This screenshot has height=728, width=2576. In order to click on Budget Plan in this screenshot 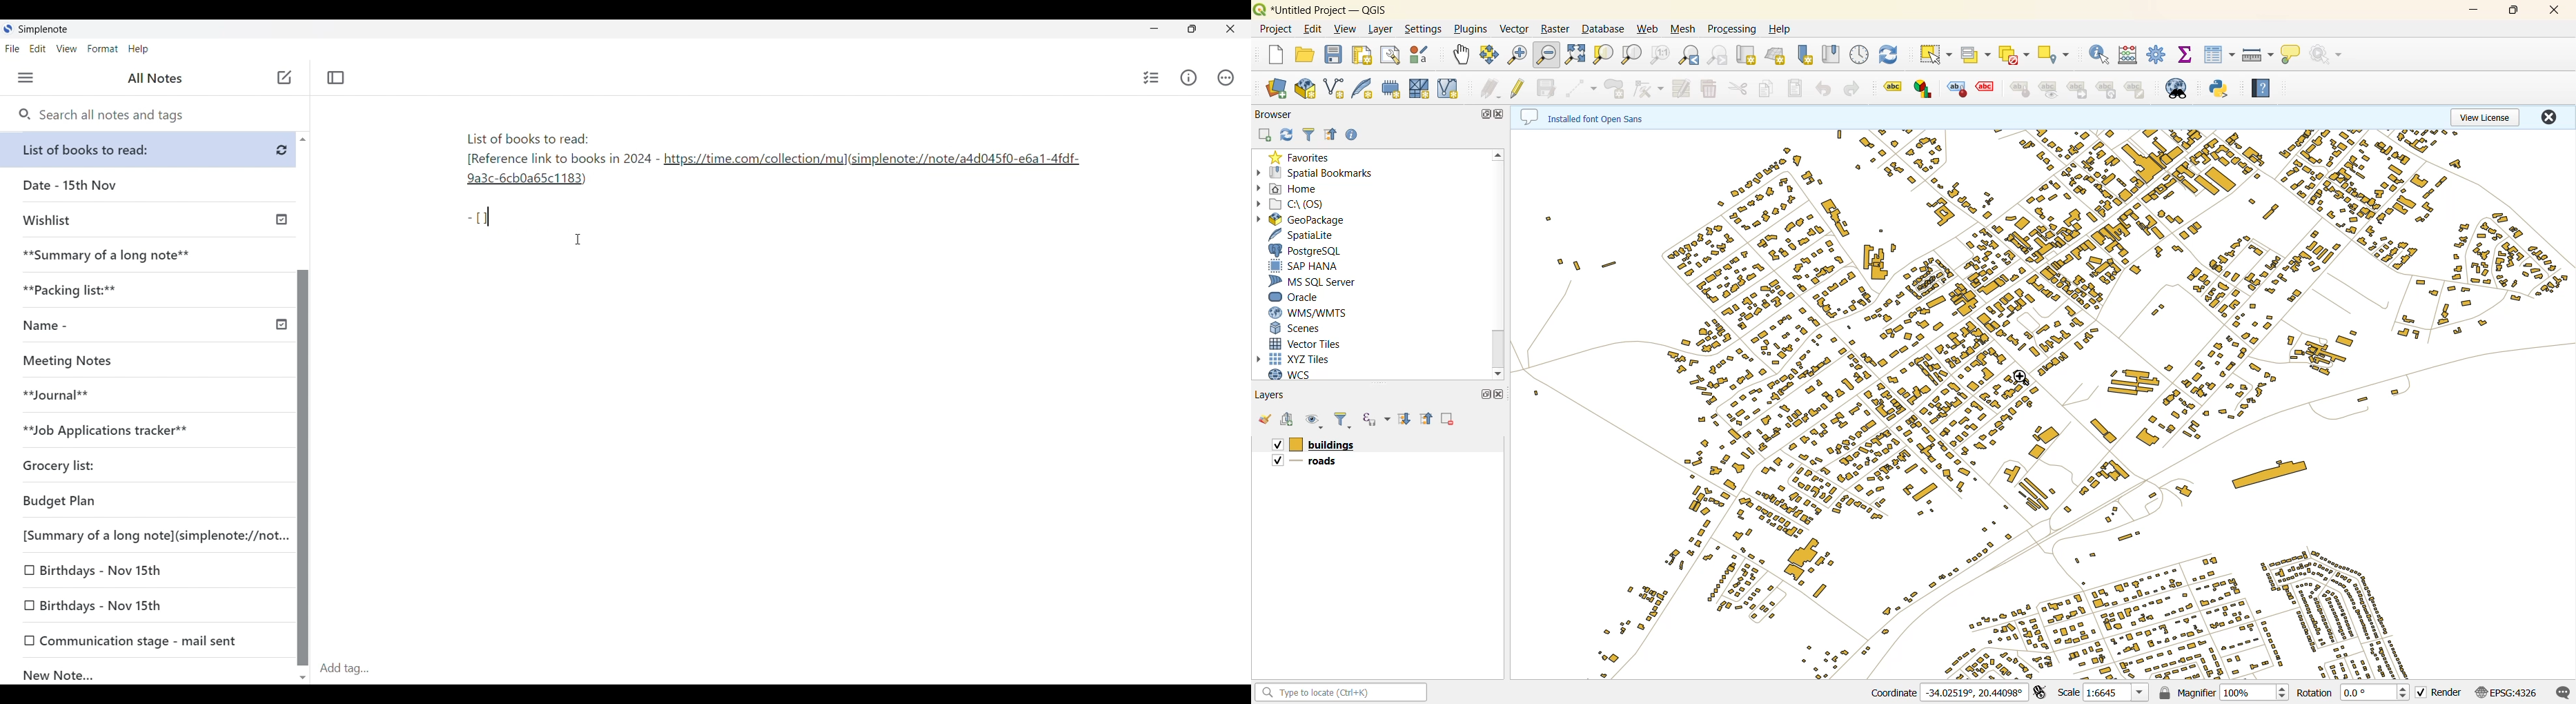, I will do `click(146, 502)`.